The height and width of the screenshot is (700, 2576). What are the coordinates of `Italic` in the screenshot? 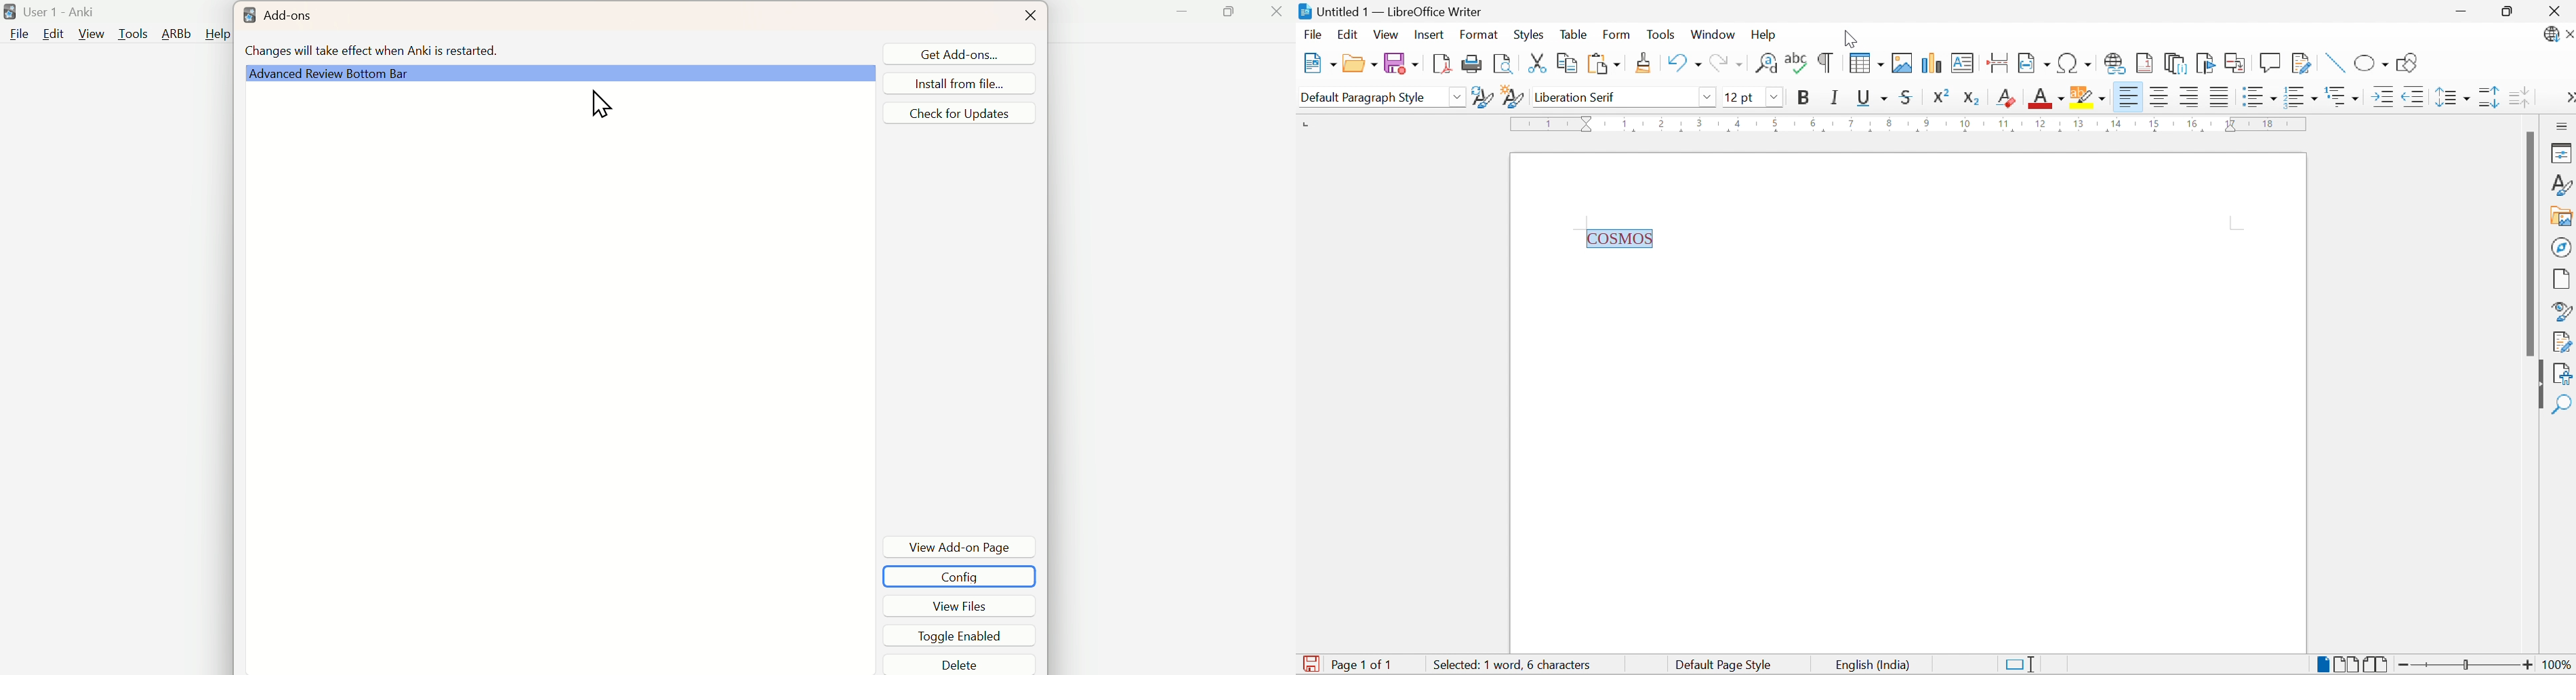 It's located at (1836, 97).